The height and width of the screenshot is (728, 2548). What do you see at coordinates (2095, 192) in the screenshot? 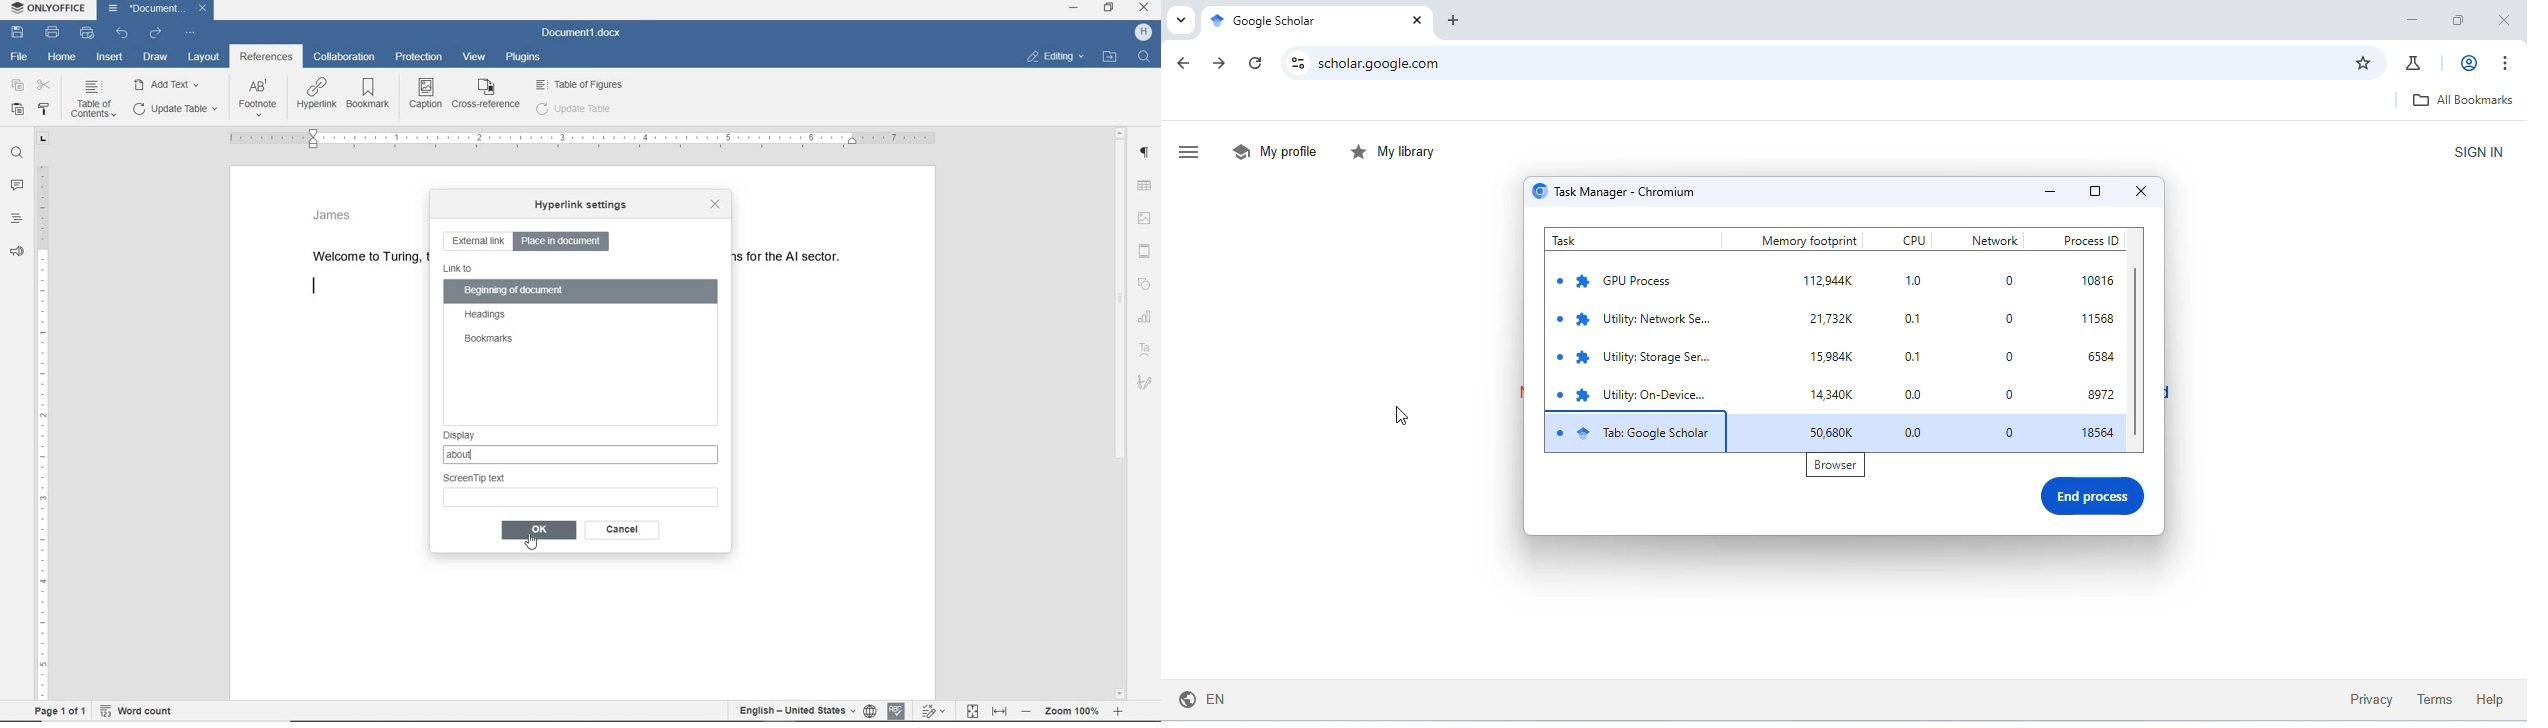
I see `maximize` at bounding box center [2095, 192].